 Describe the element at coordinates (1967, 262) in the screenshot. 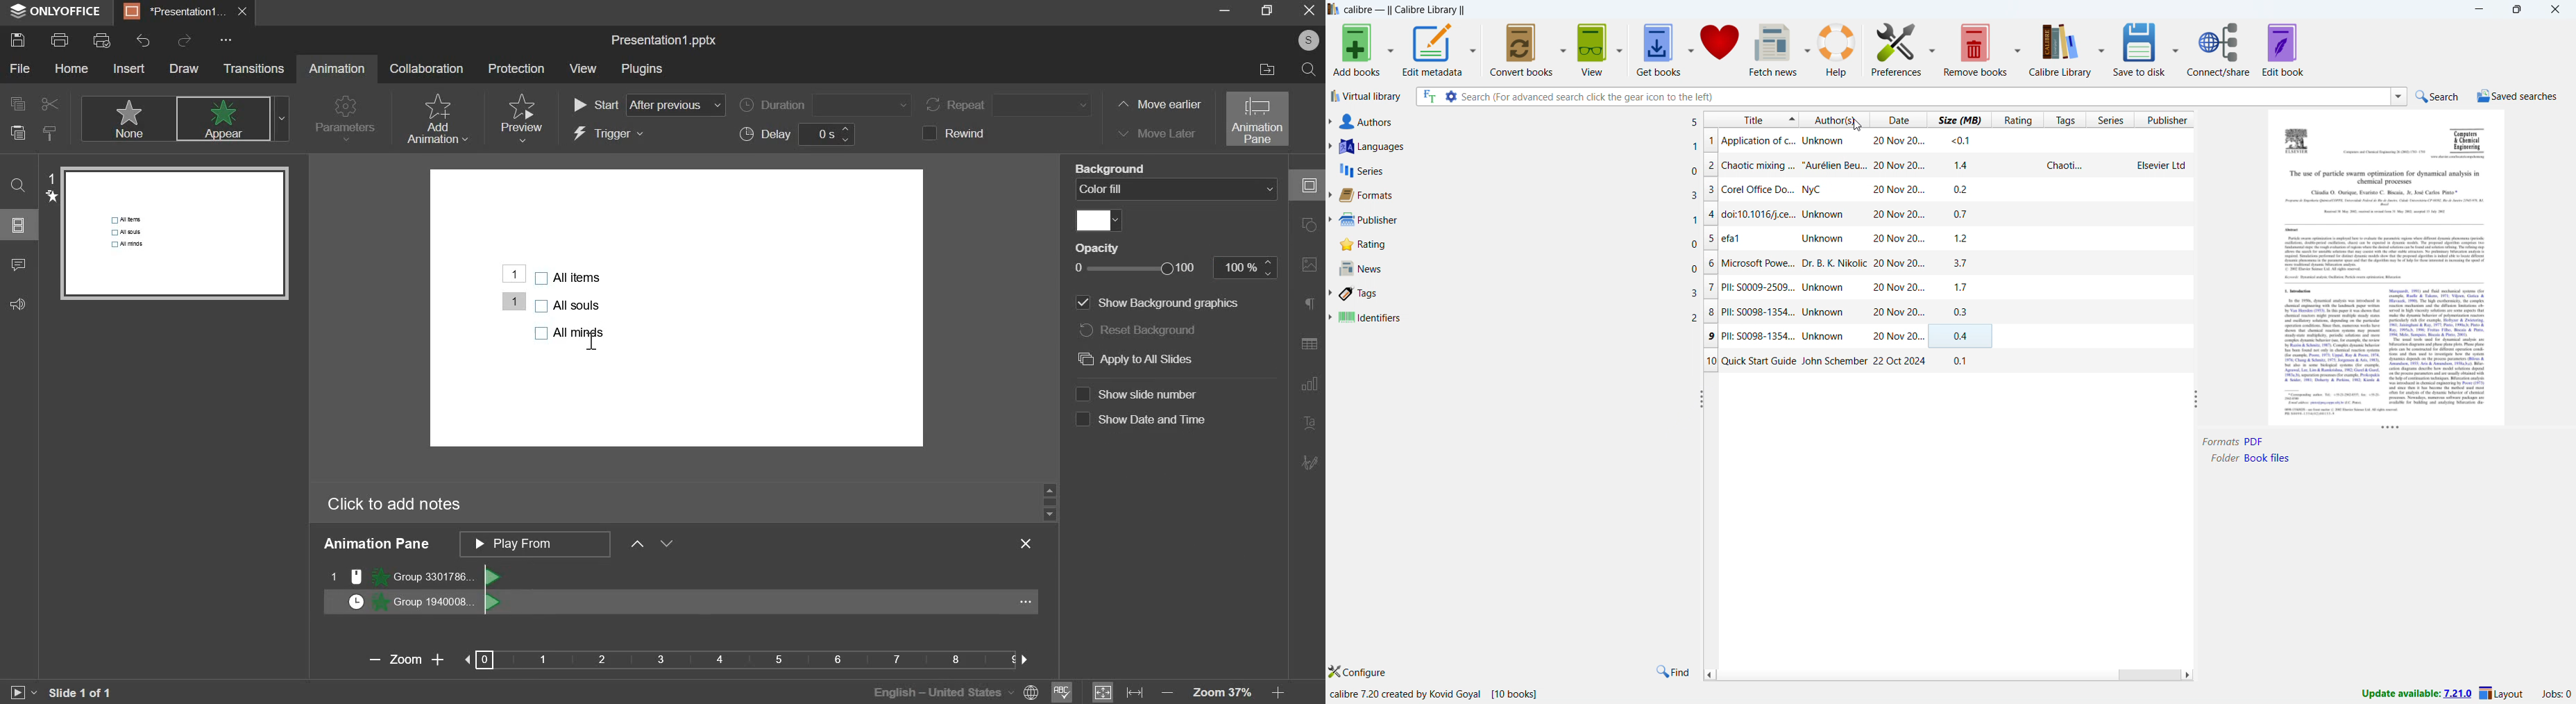

I see `37` at that location.